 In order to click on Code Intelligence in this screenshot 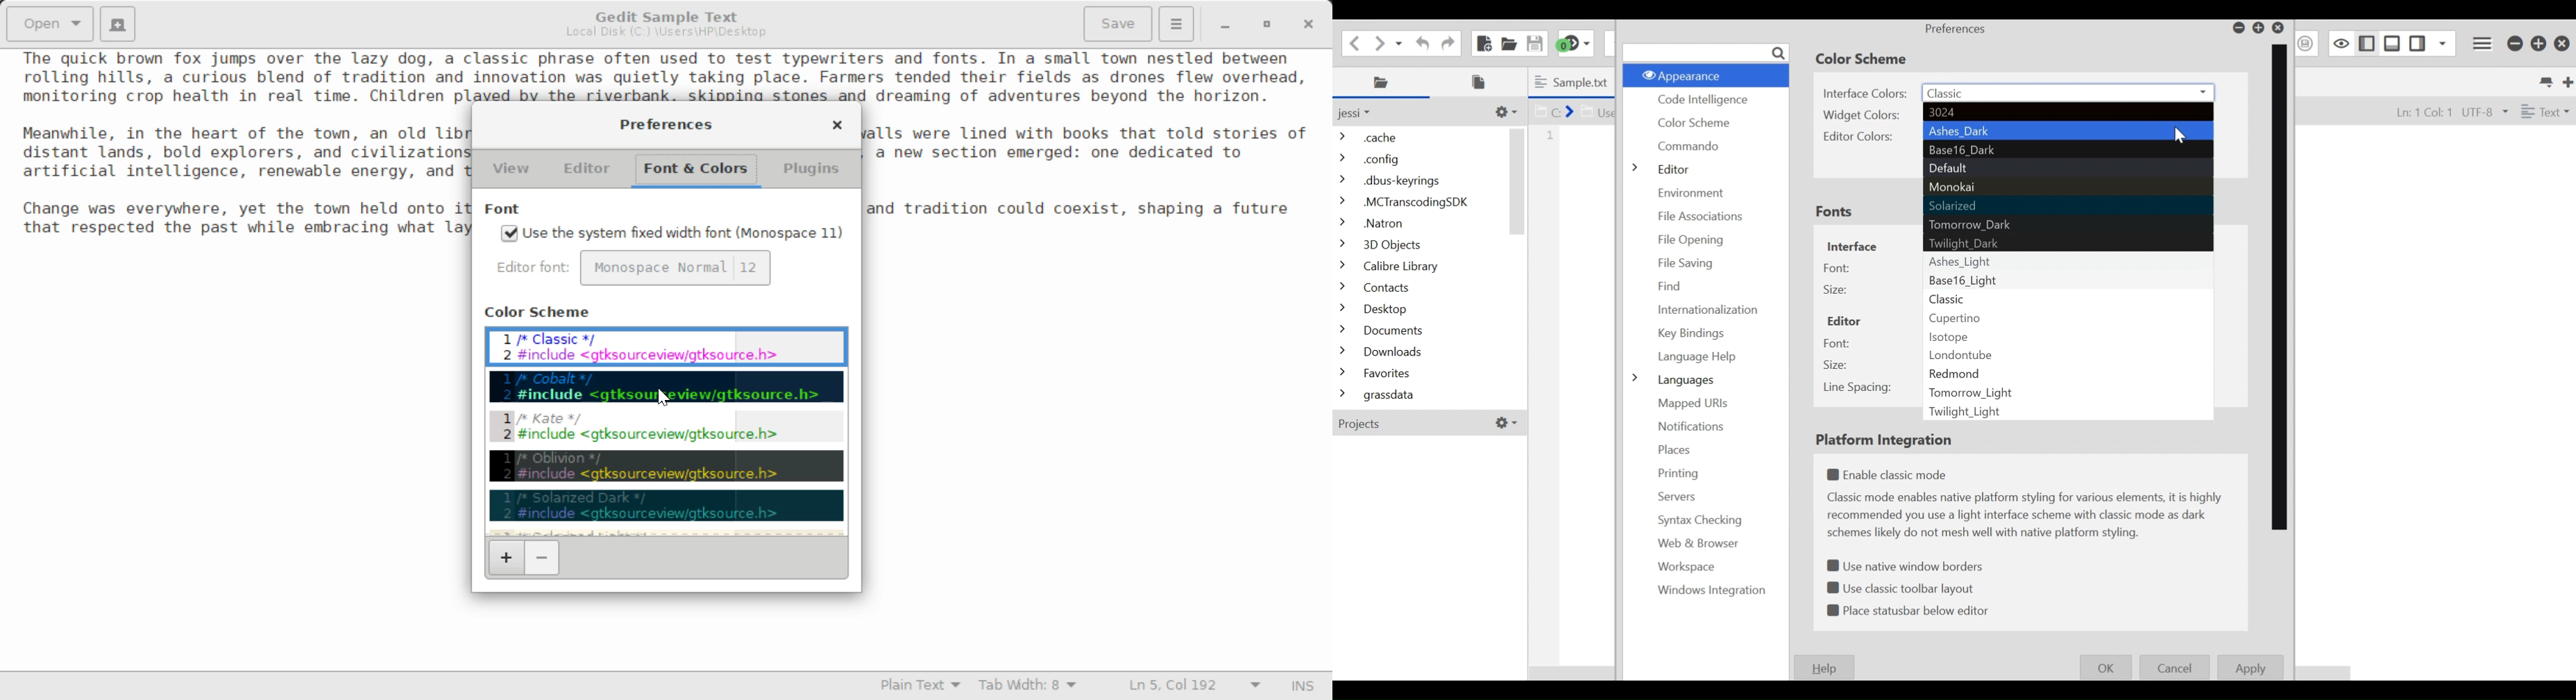, I will do `click(1700, 100)`.